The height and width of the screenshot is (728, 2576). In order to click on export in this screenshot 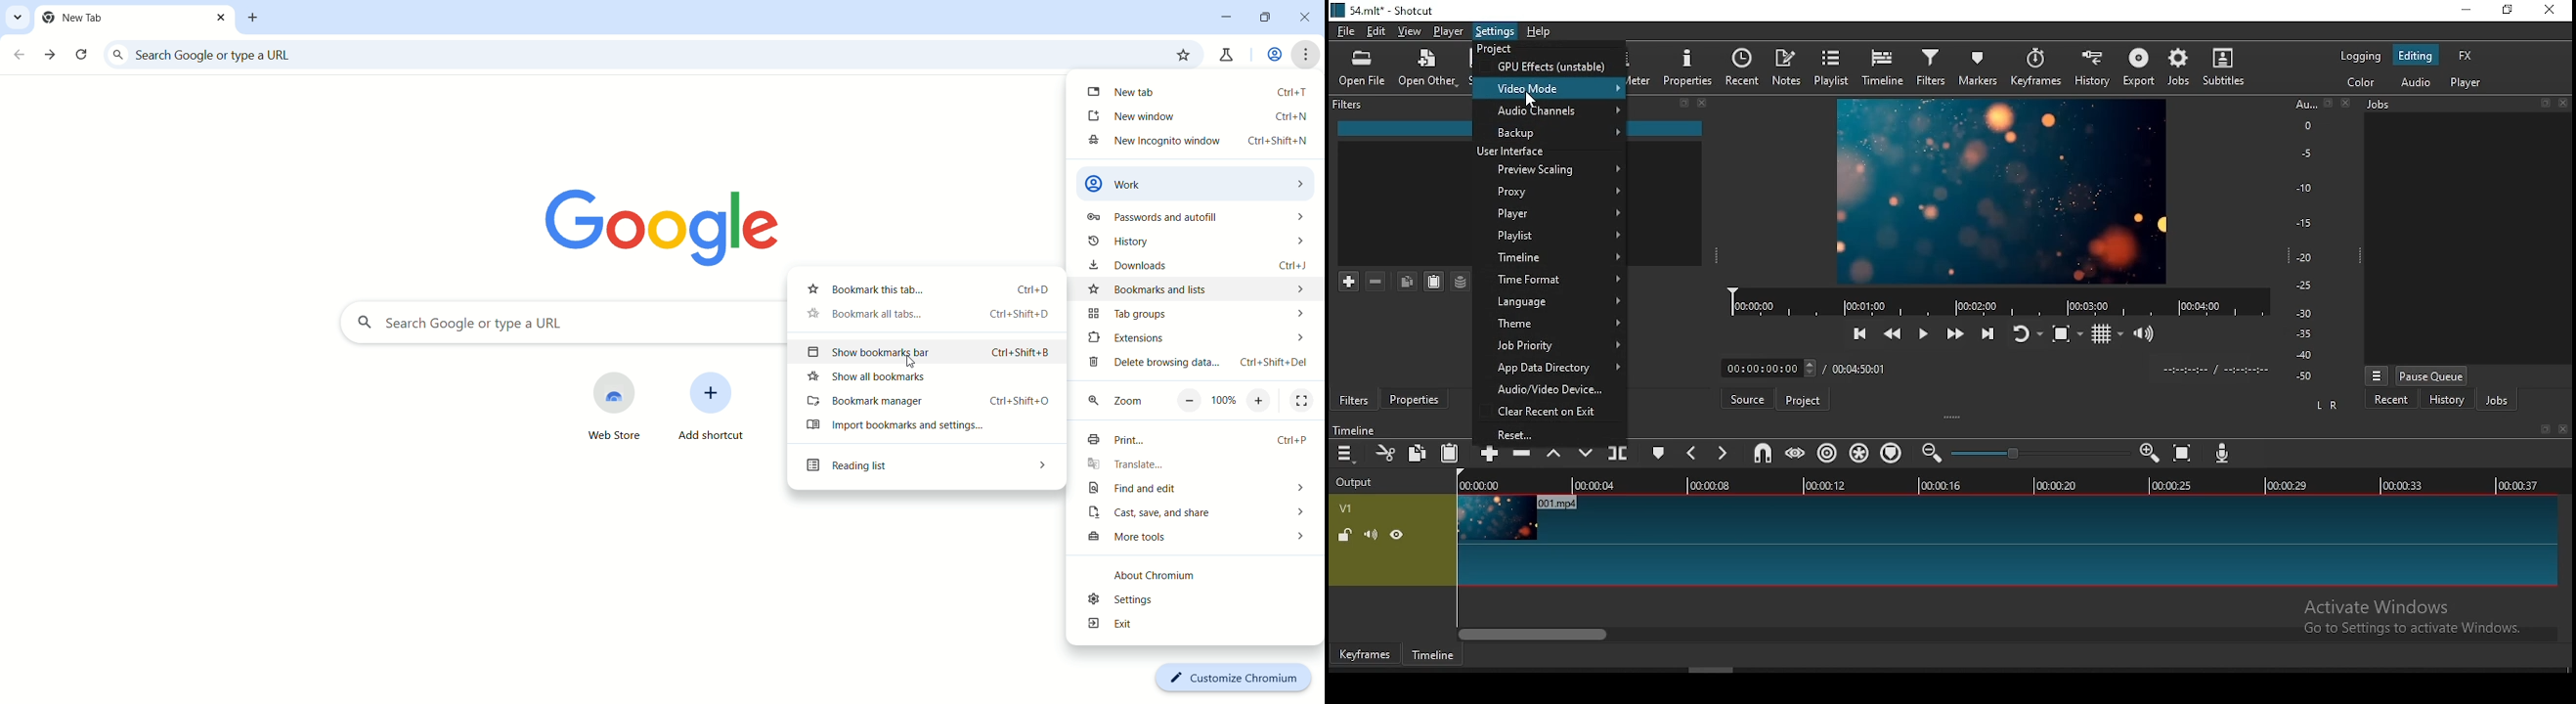, I will do `click(2138, 66)`.